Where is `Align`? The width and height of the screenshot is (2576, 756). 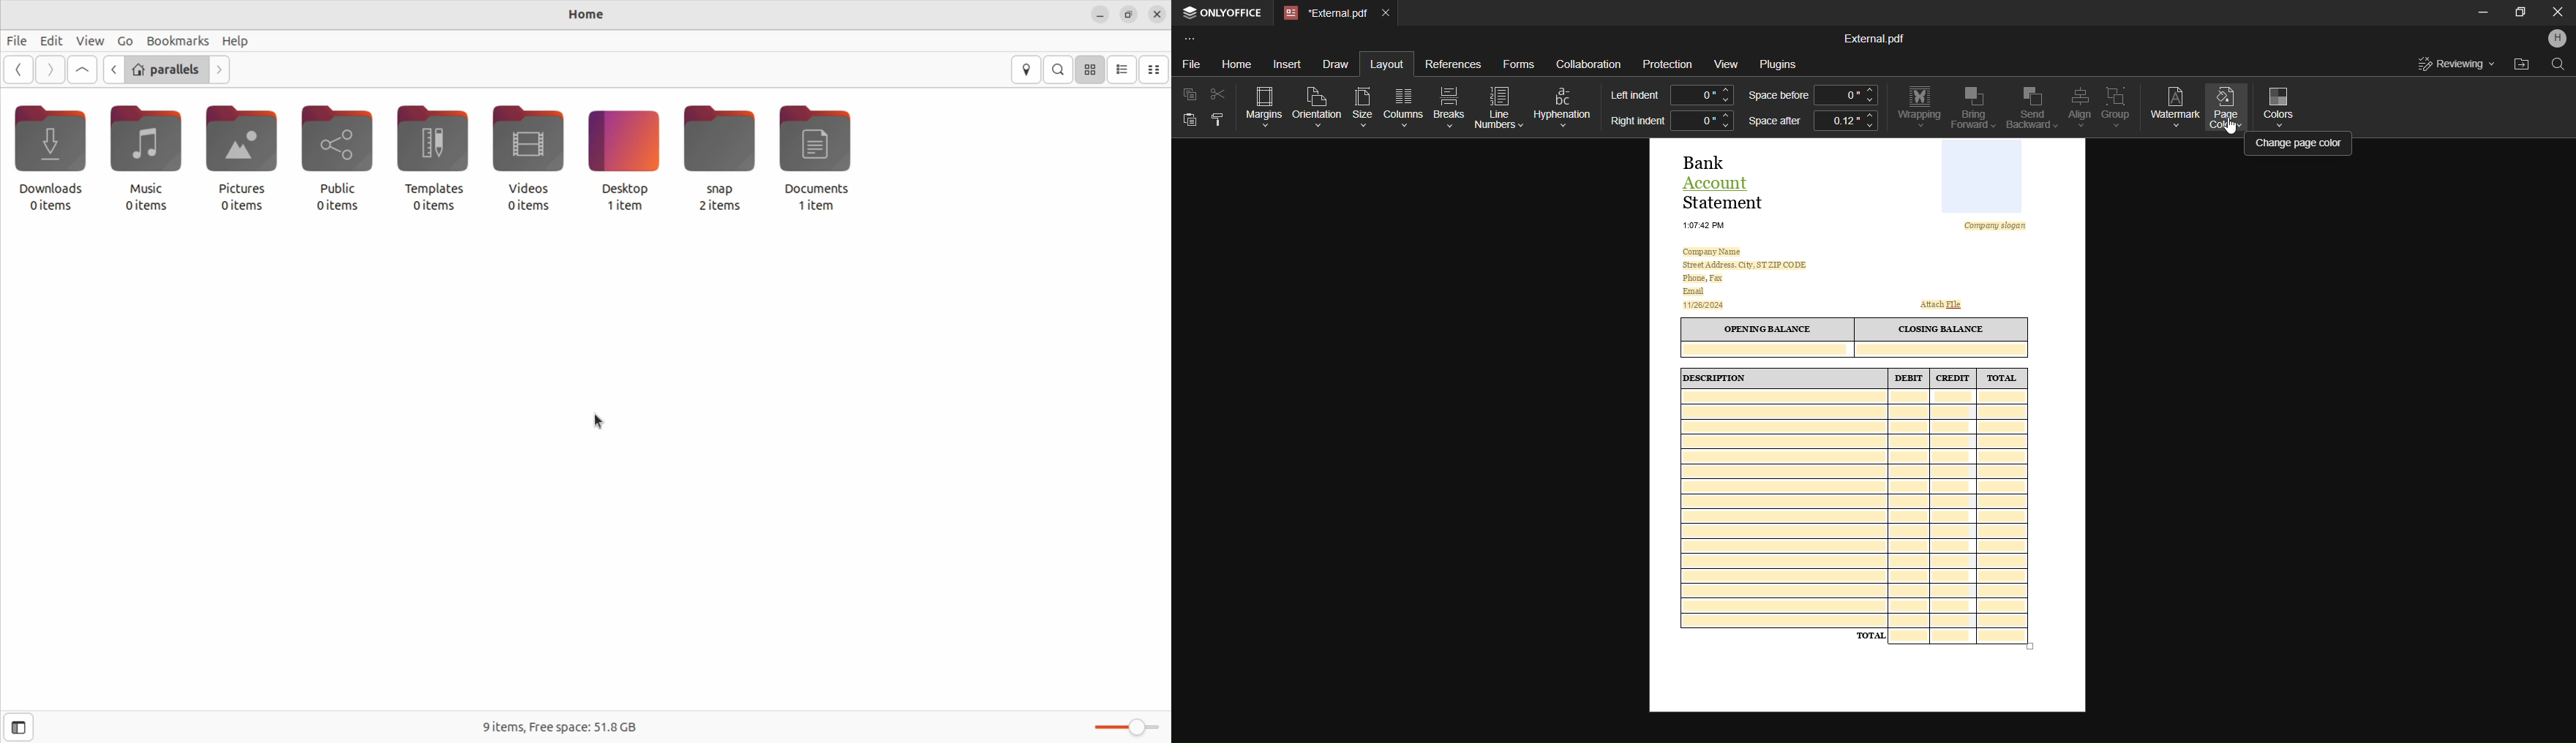 Align is located at coordinates (2076, 107).